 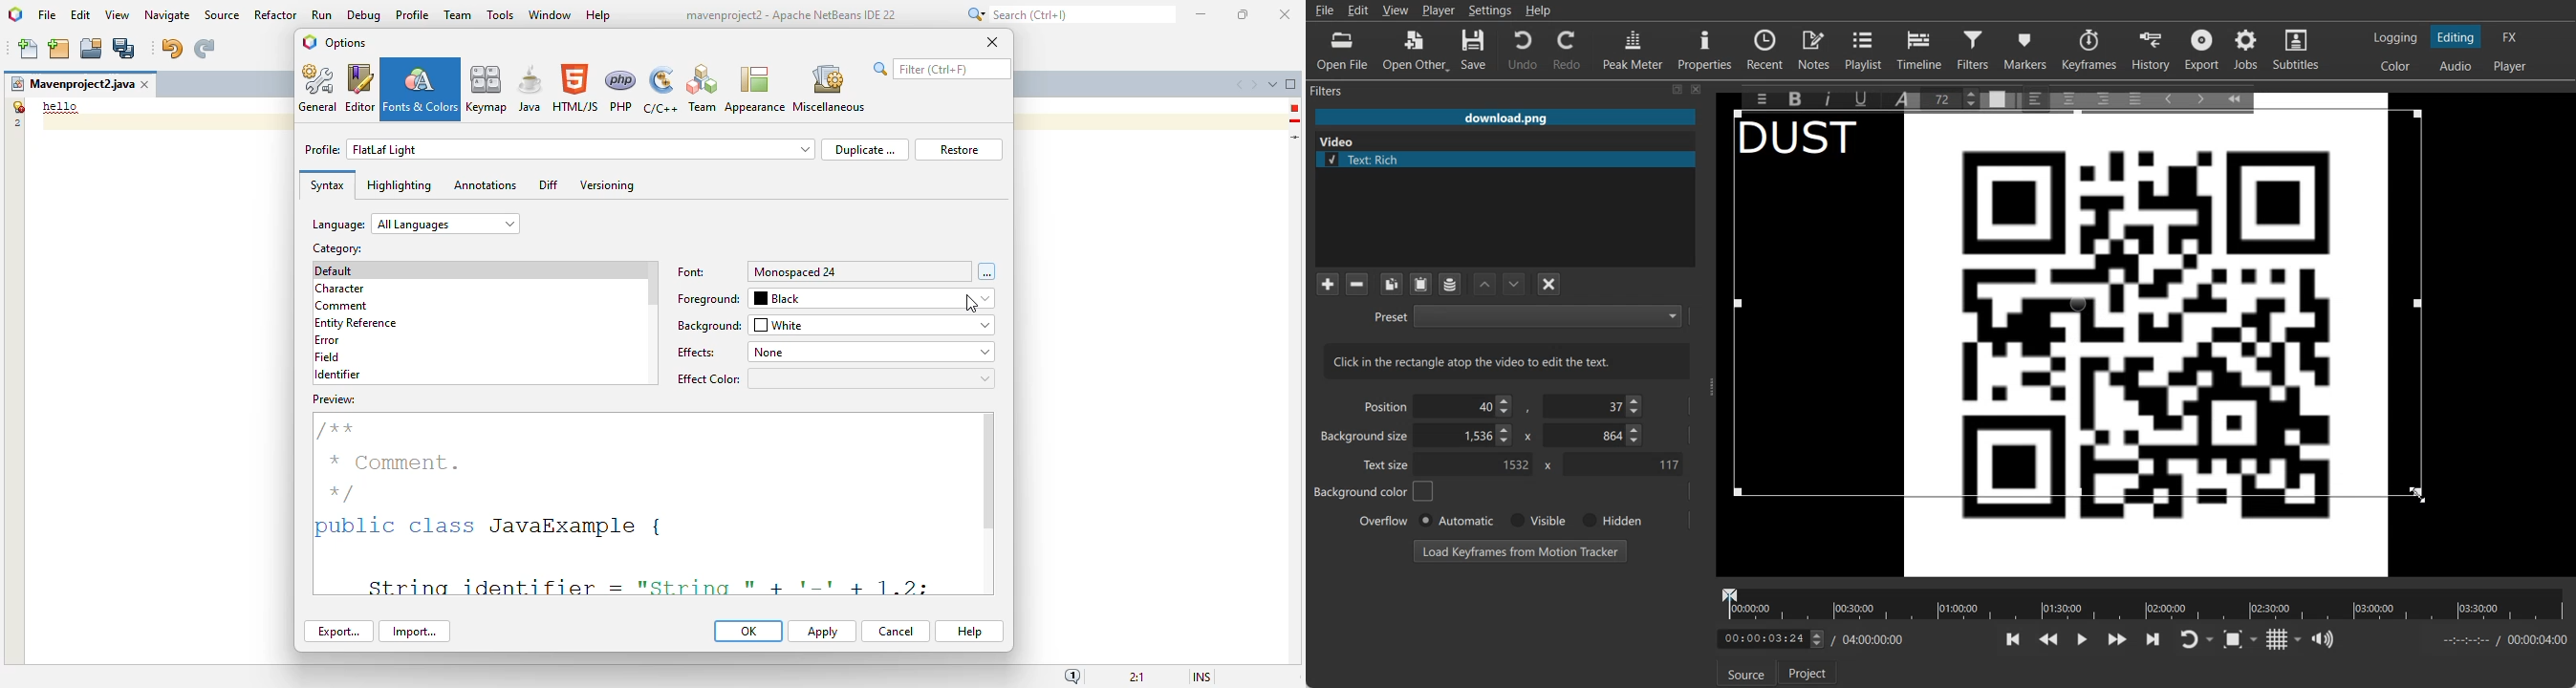 I want to click on entity reference, so click(x=357, y=324).